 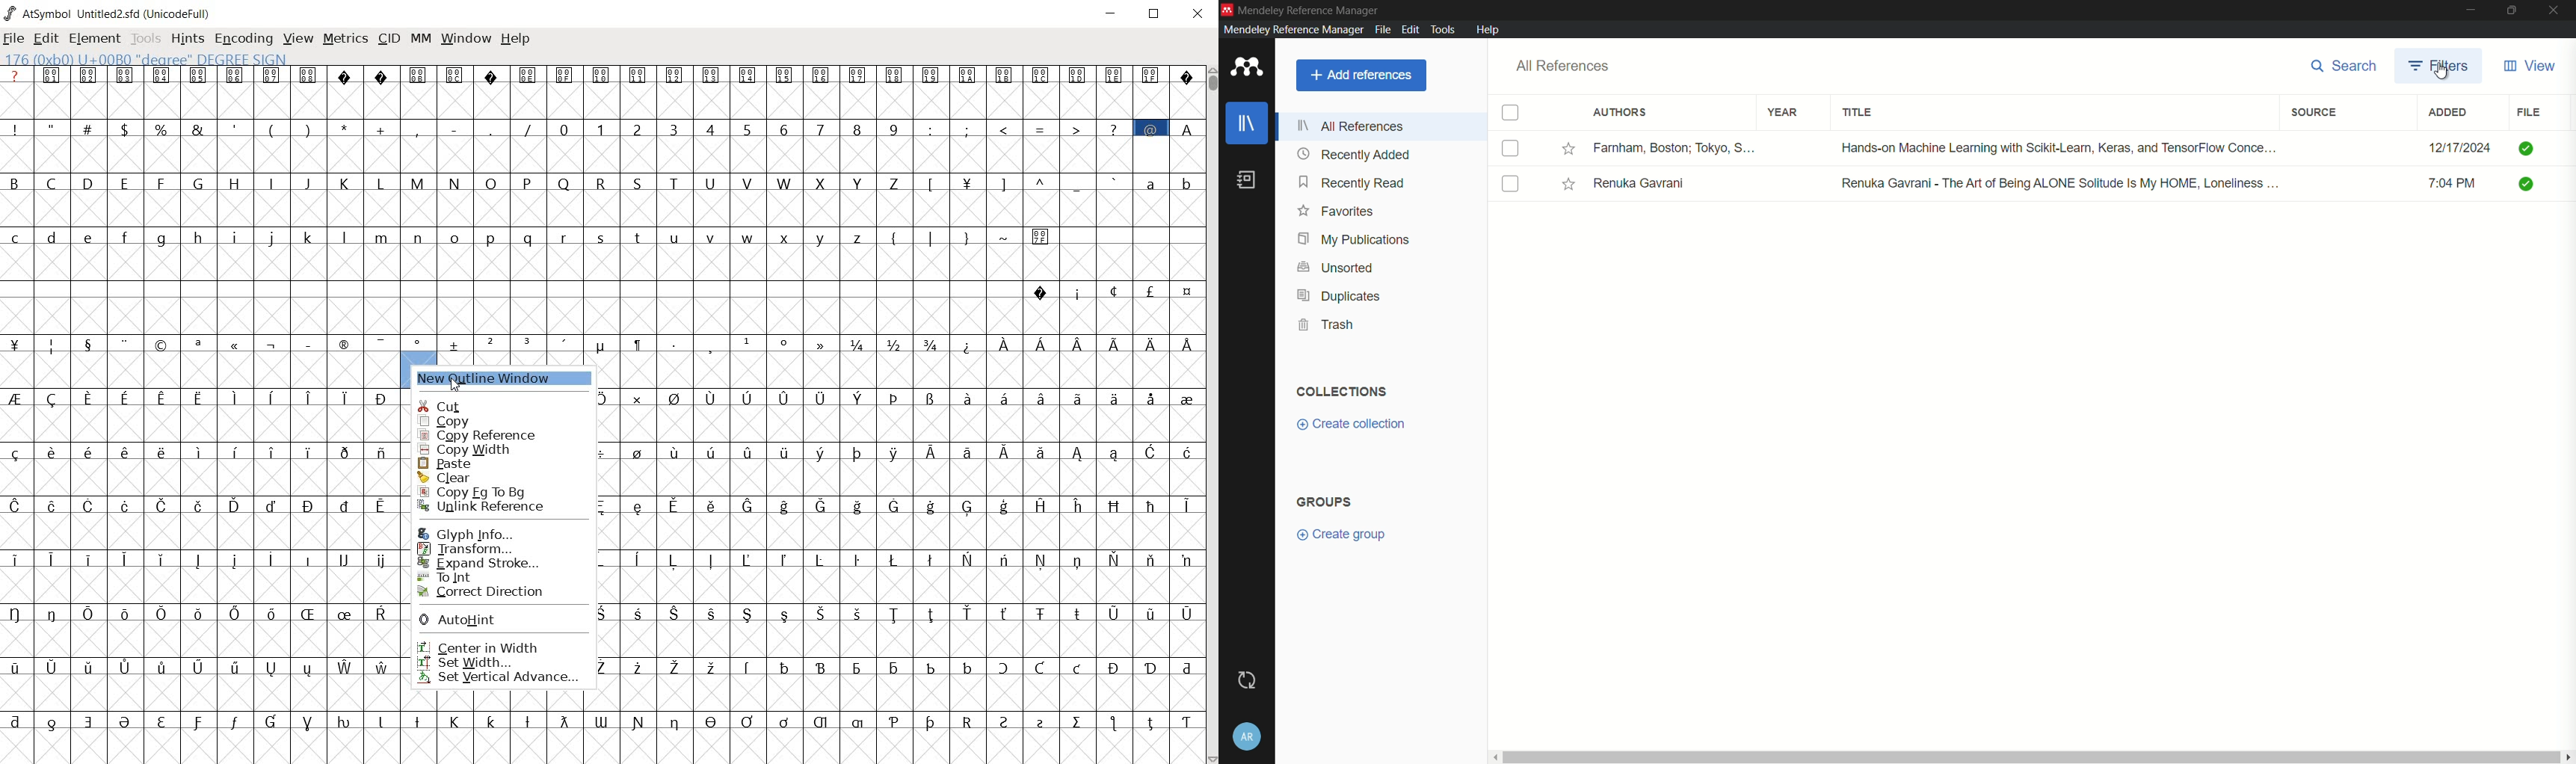 I want to click on file, so click(x=2529, y=113).